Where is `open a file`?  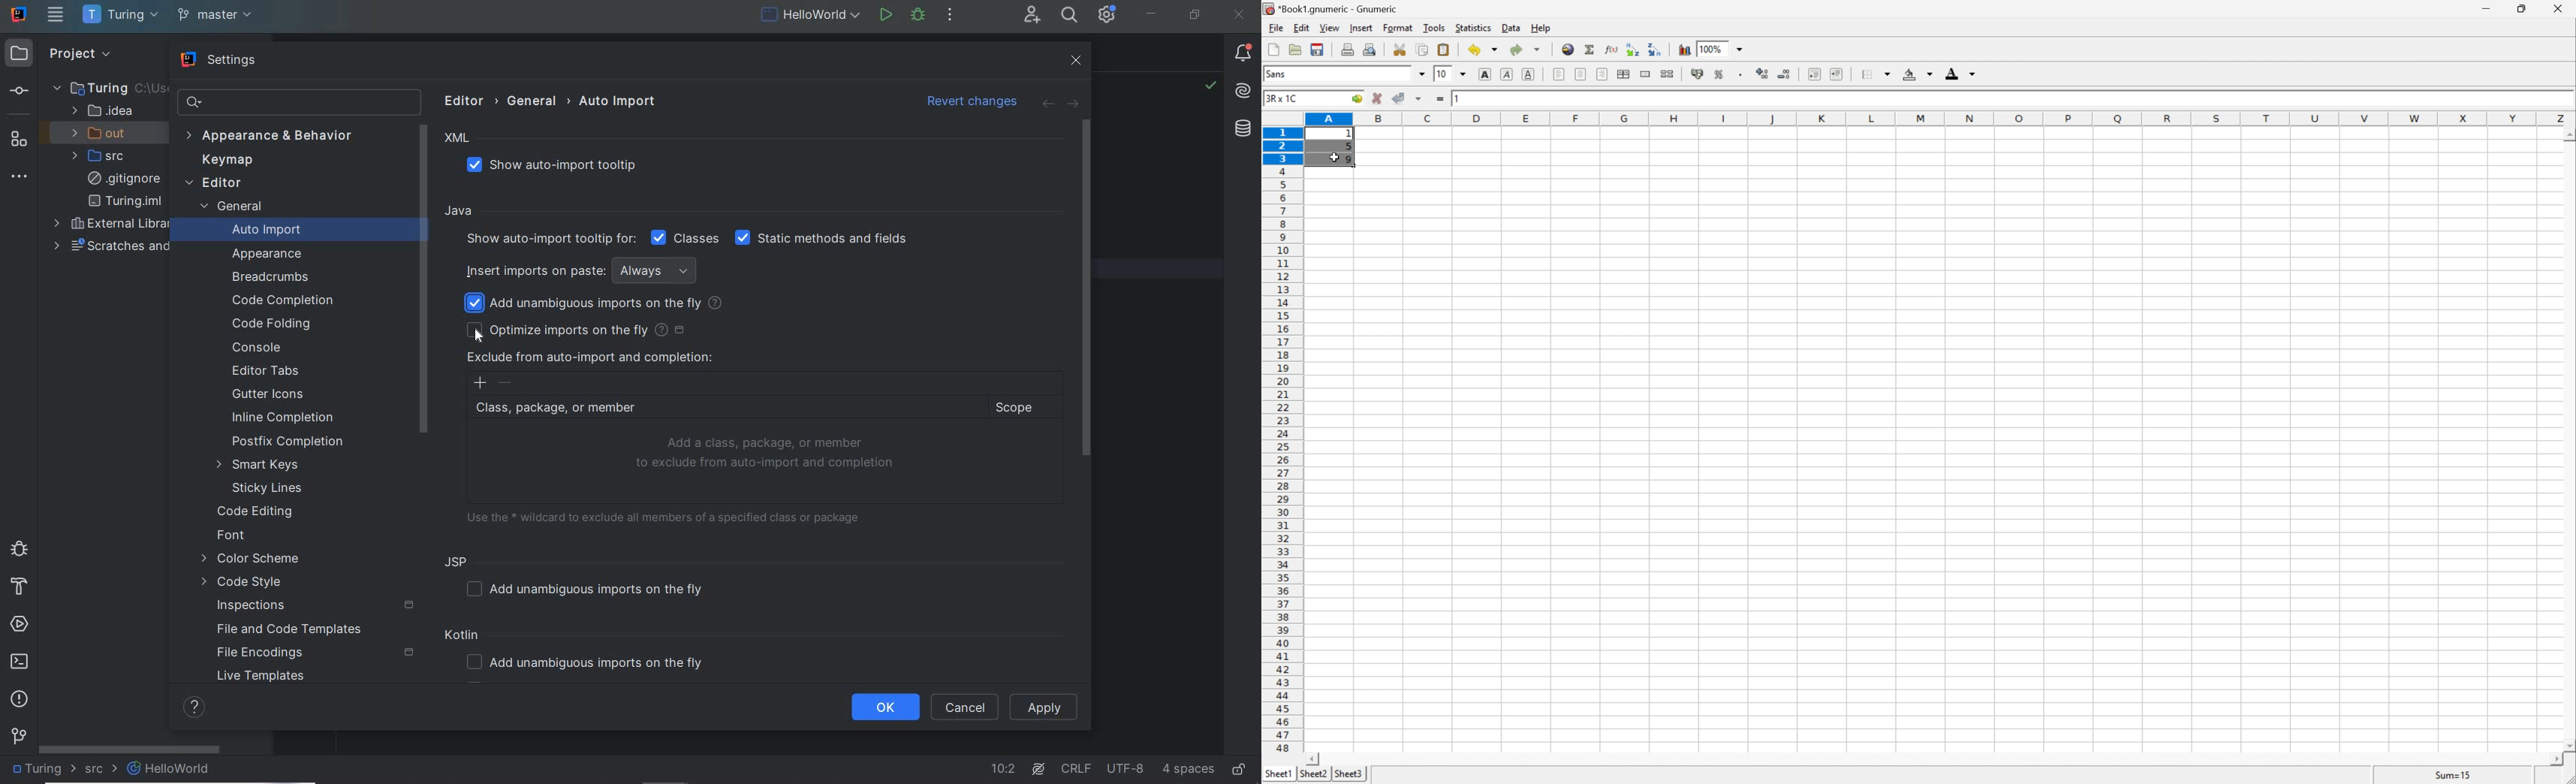 open a file is located at coordinates (1294, 48).